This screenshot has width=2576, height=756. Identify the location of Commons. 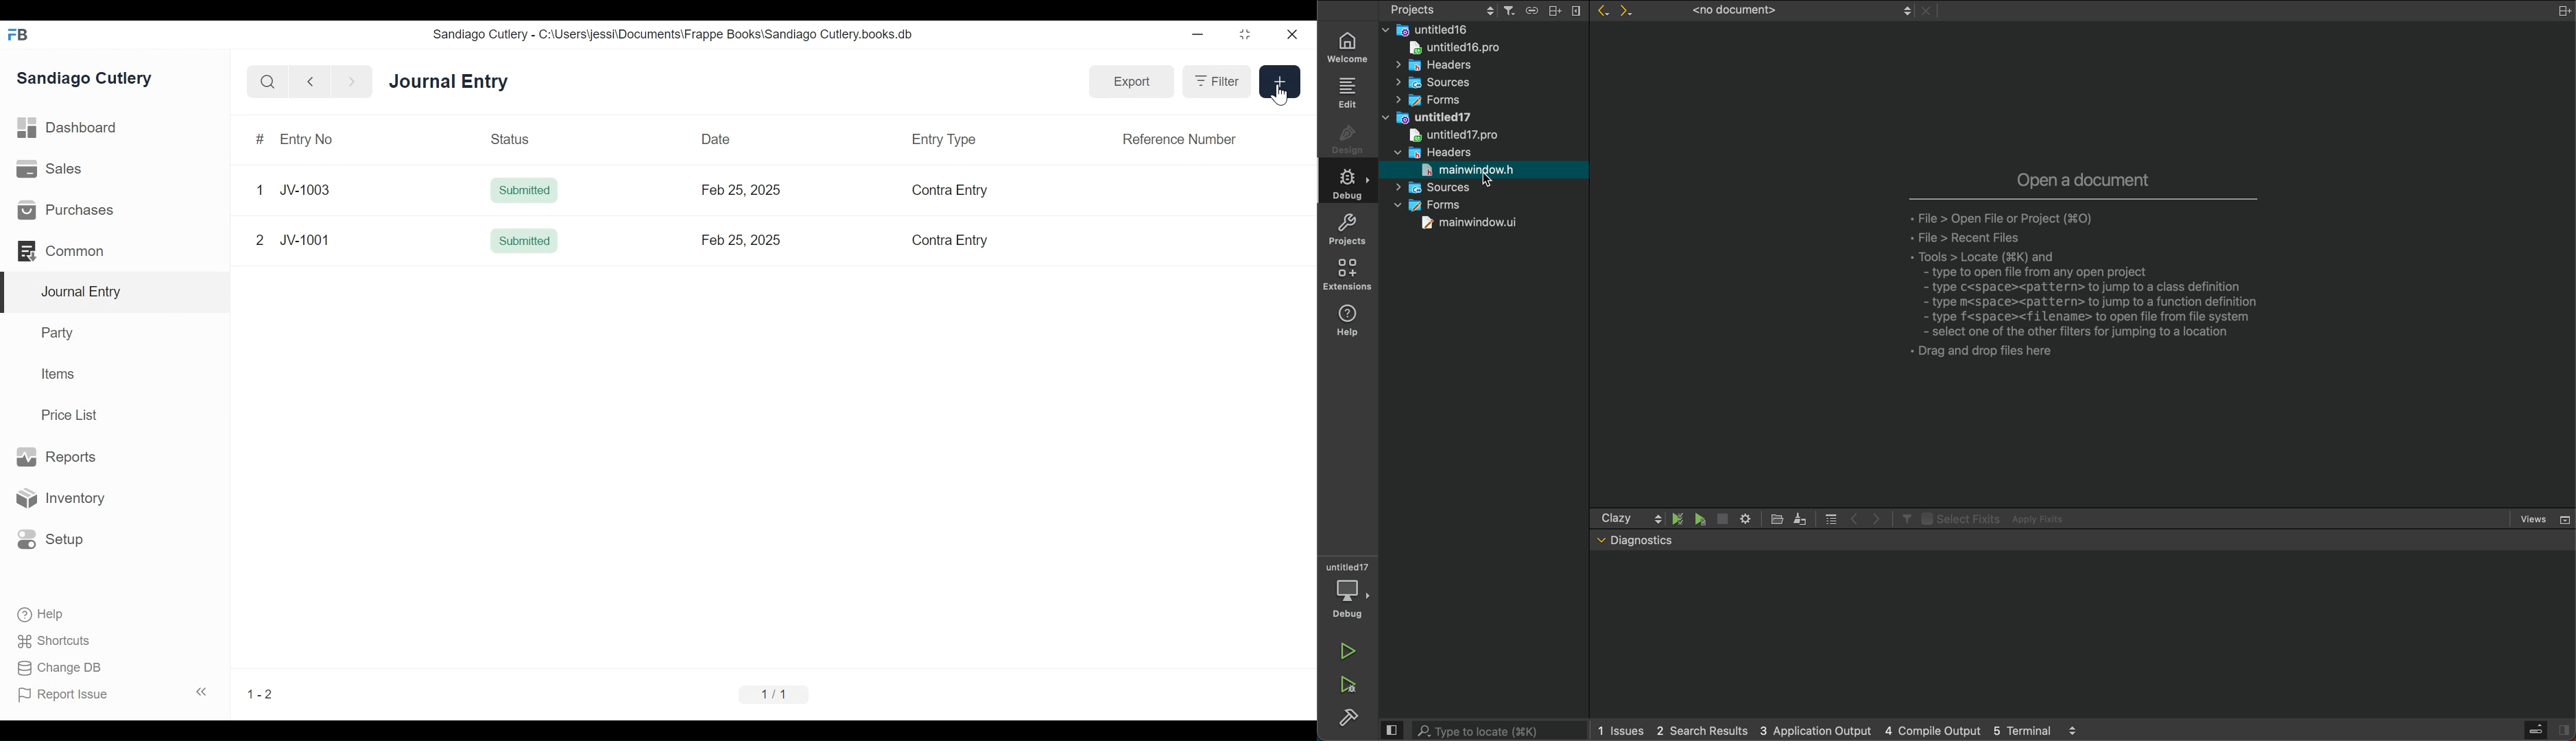
(60, 250).